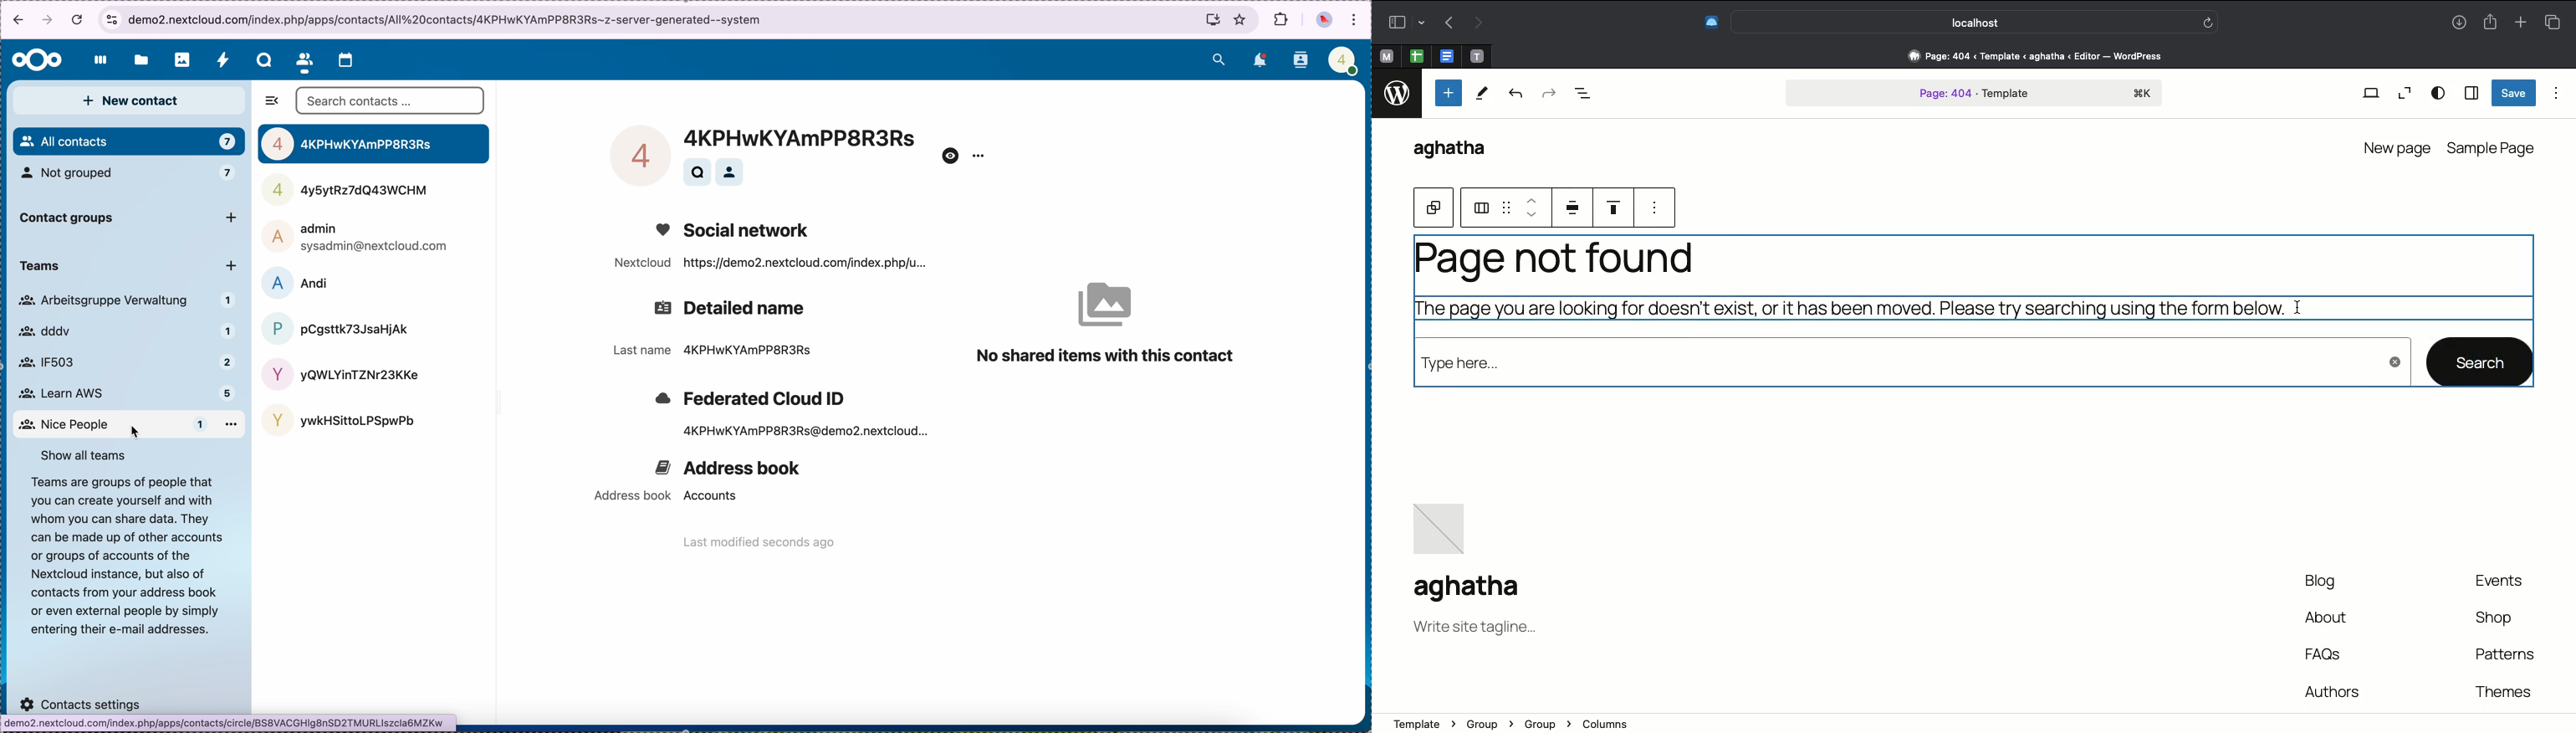 Image resolution: width=2576 pixels, height=756 pixels. What do you see at coordinates (1415, 56) in the screenshot?
I see `open tab, google sheet` at bounding box center [1415, 56].